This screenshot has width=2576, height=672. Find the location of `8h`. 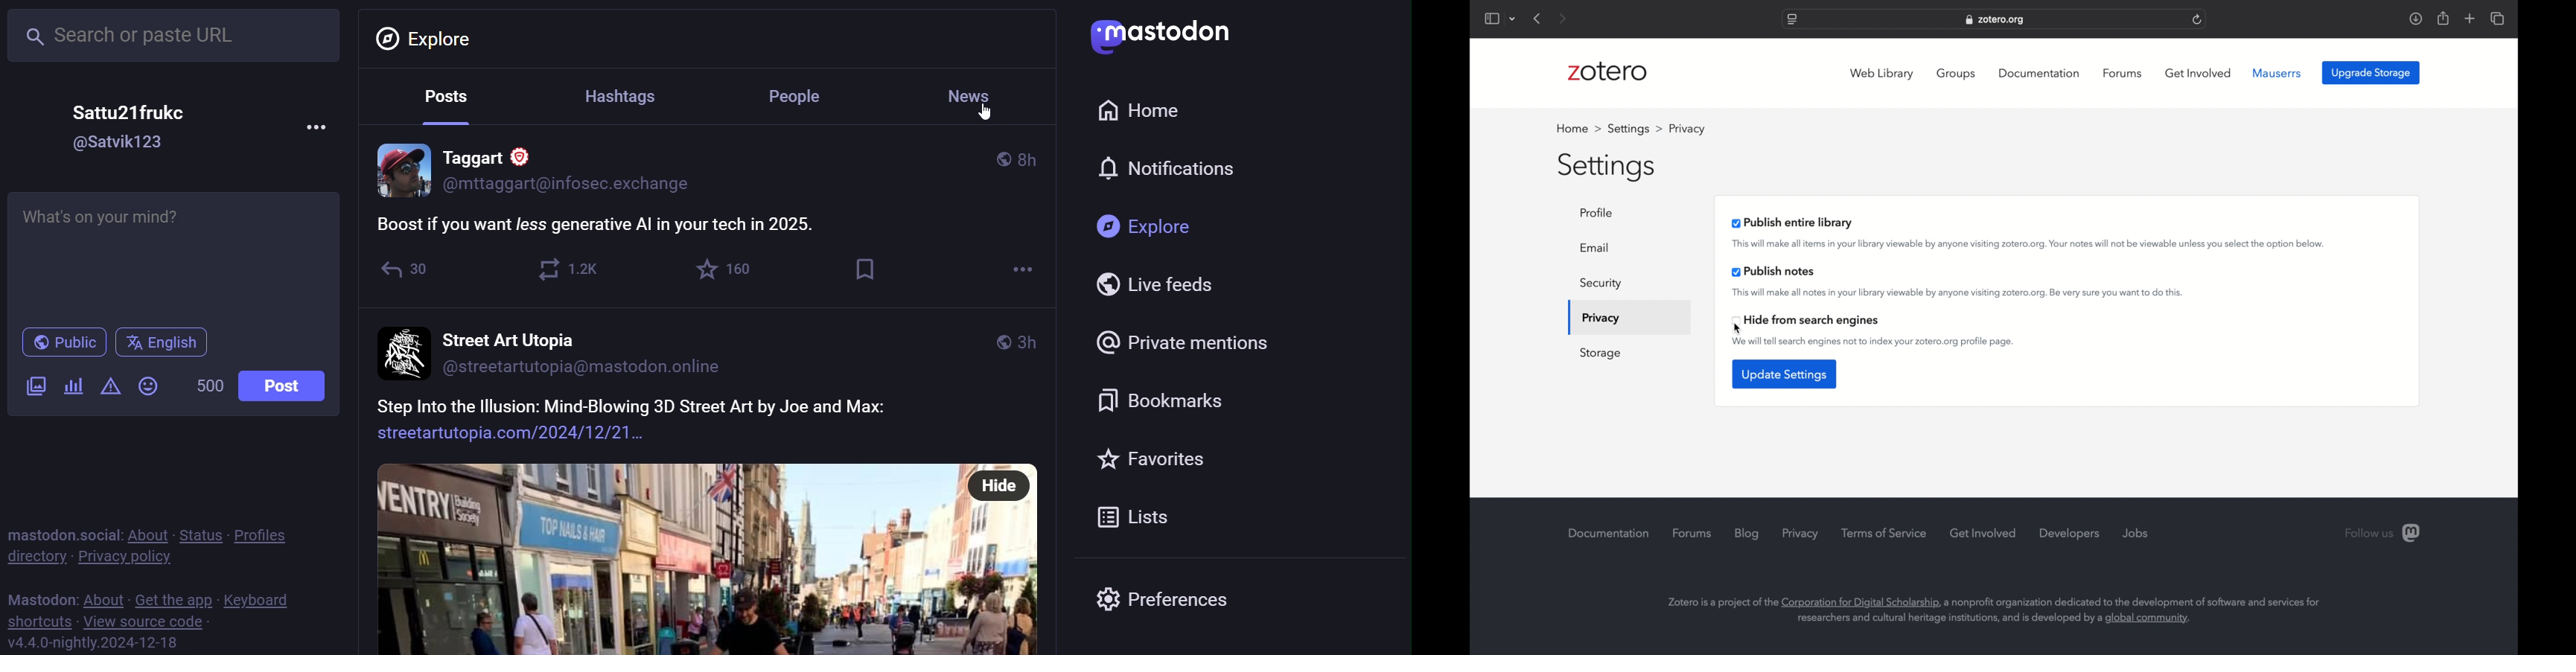

8h is located at coordinates (1036, 154).